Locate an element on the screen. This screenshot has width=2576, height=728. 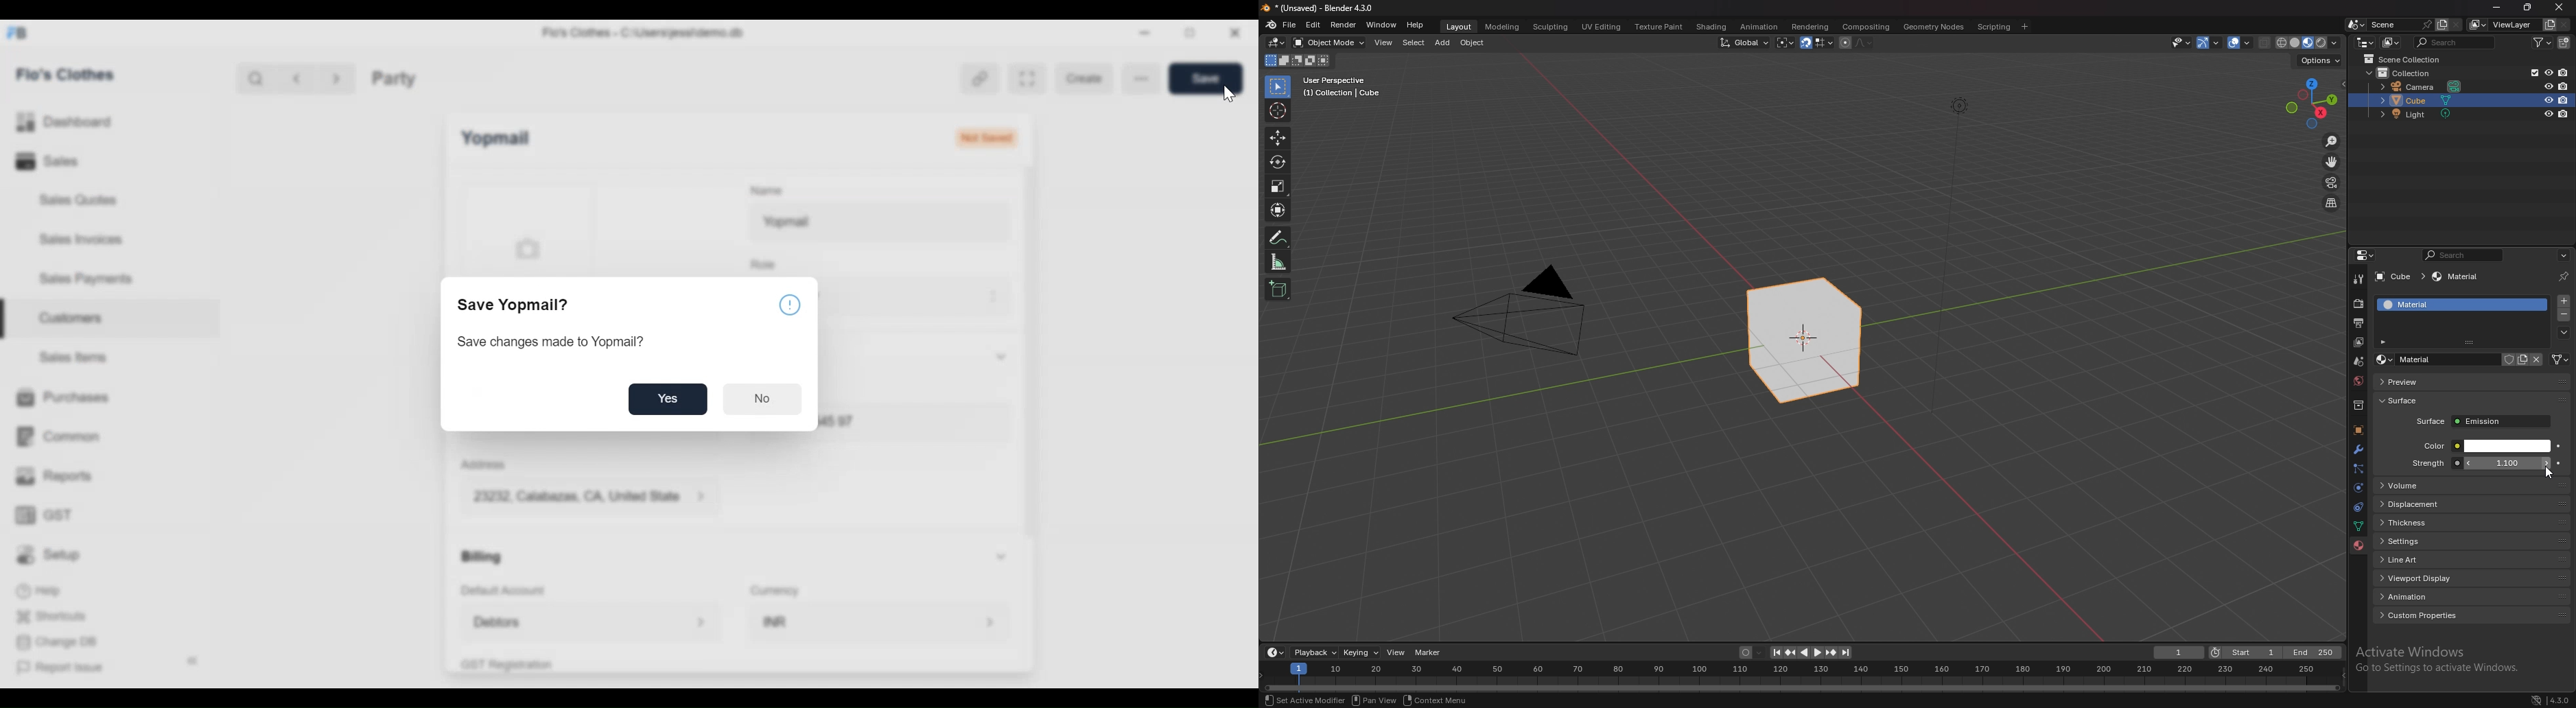
add is located at coordinates (1444, 43).